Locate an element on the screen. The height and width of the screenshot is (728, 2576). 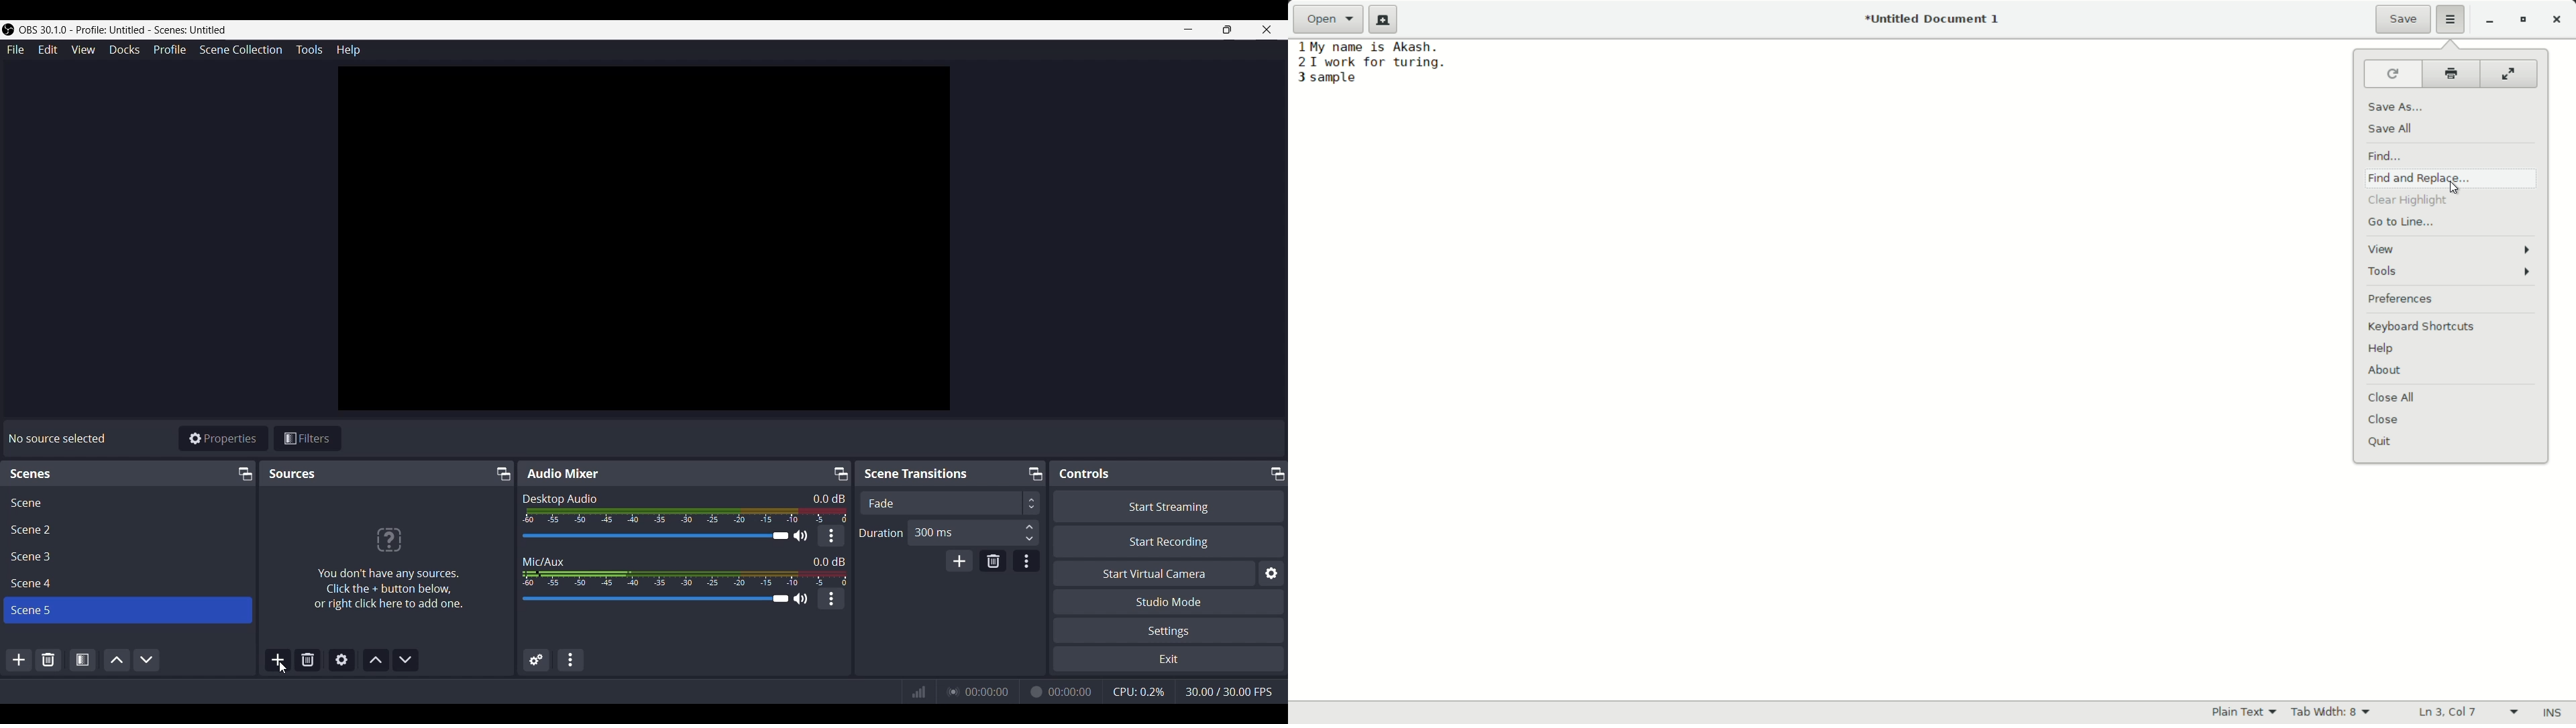
Maximize is located at coordinates (500, 473).